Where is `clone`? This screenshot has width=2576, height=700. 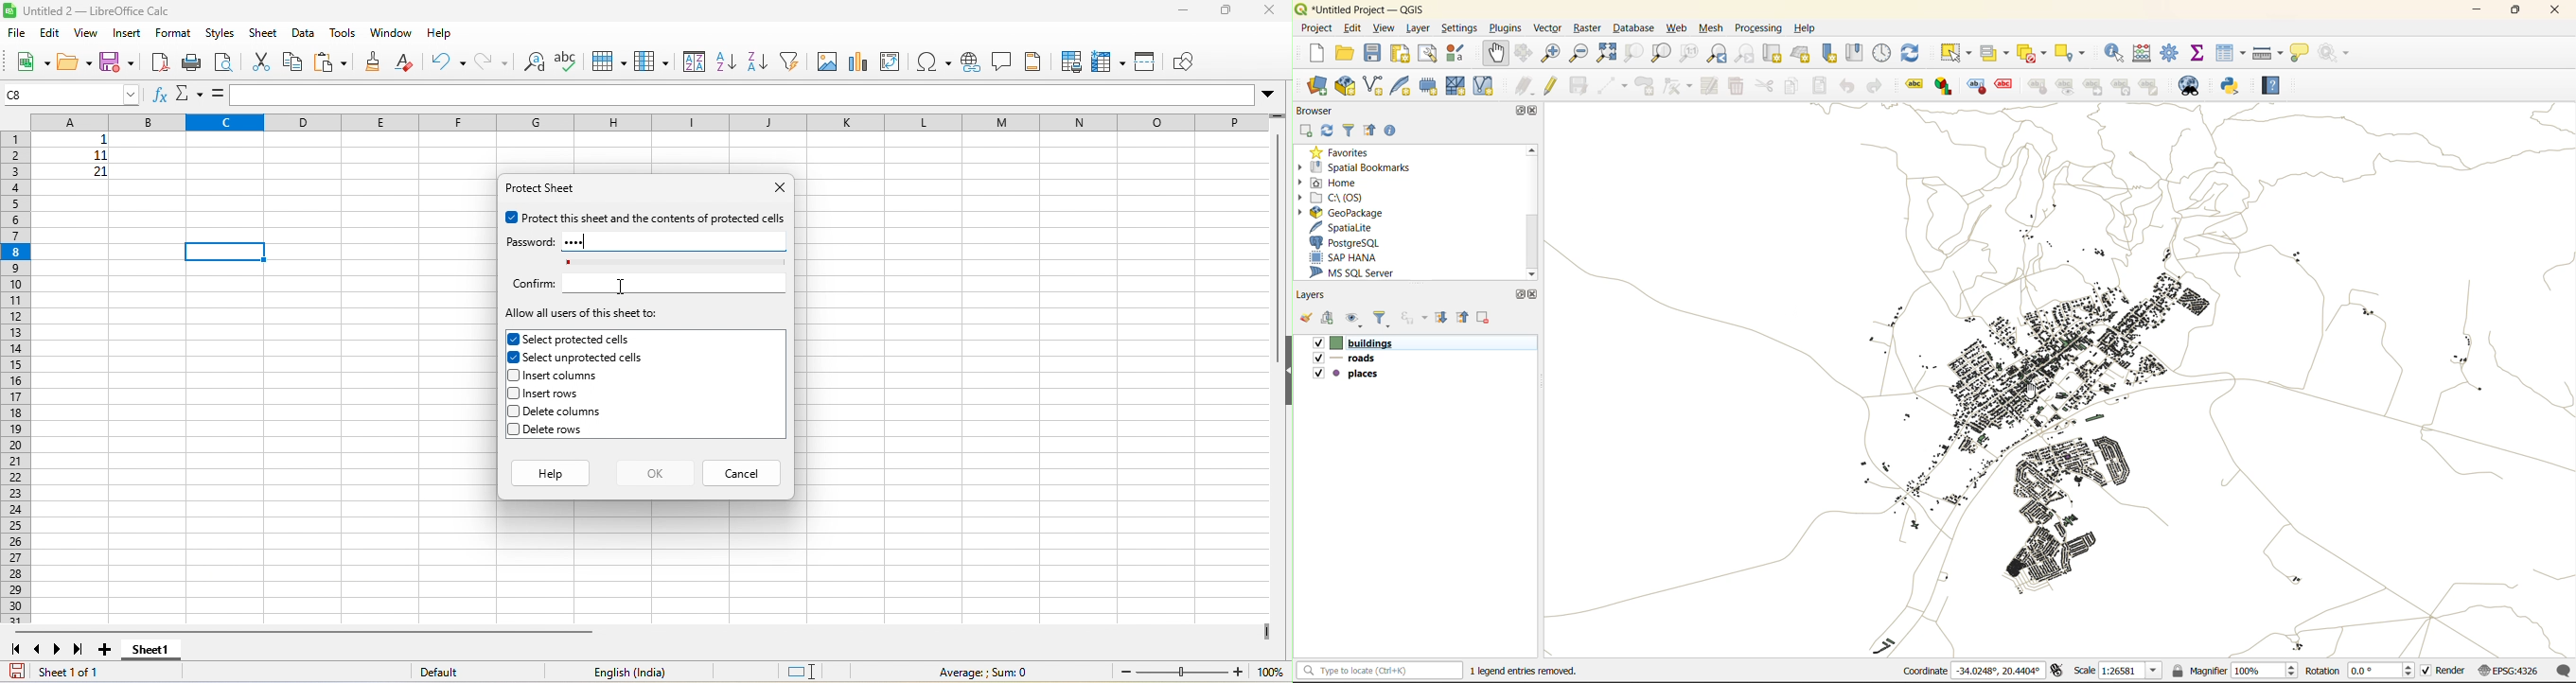
clone is located at coordinates (376, 61).